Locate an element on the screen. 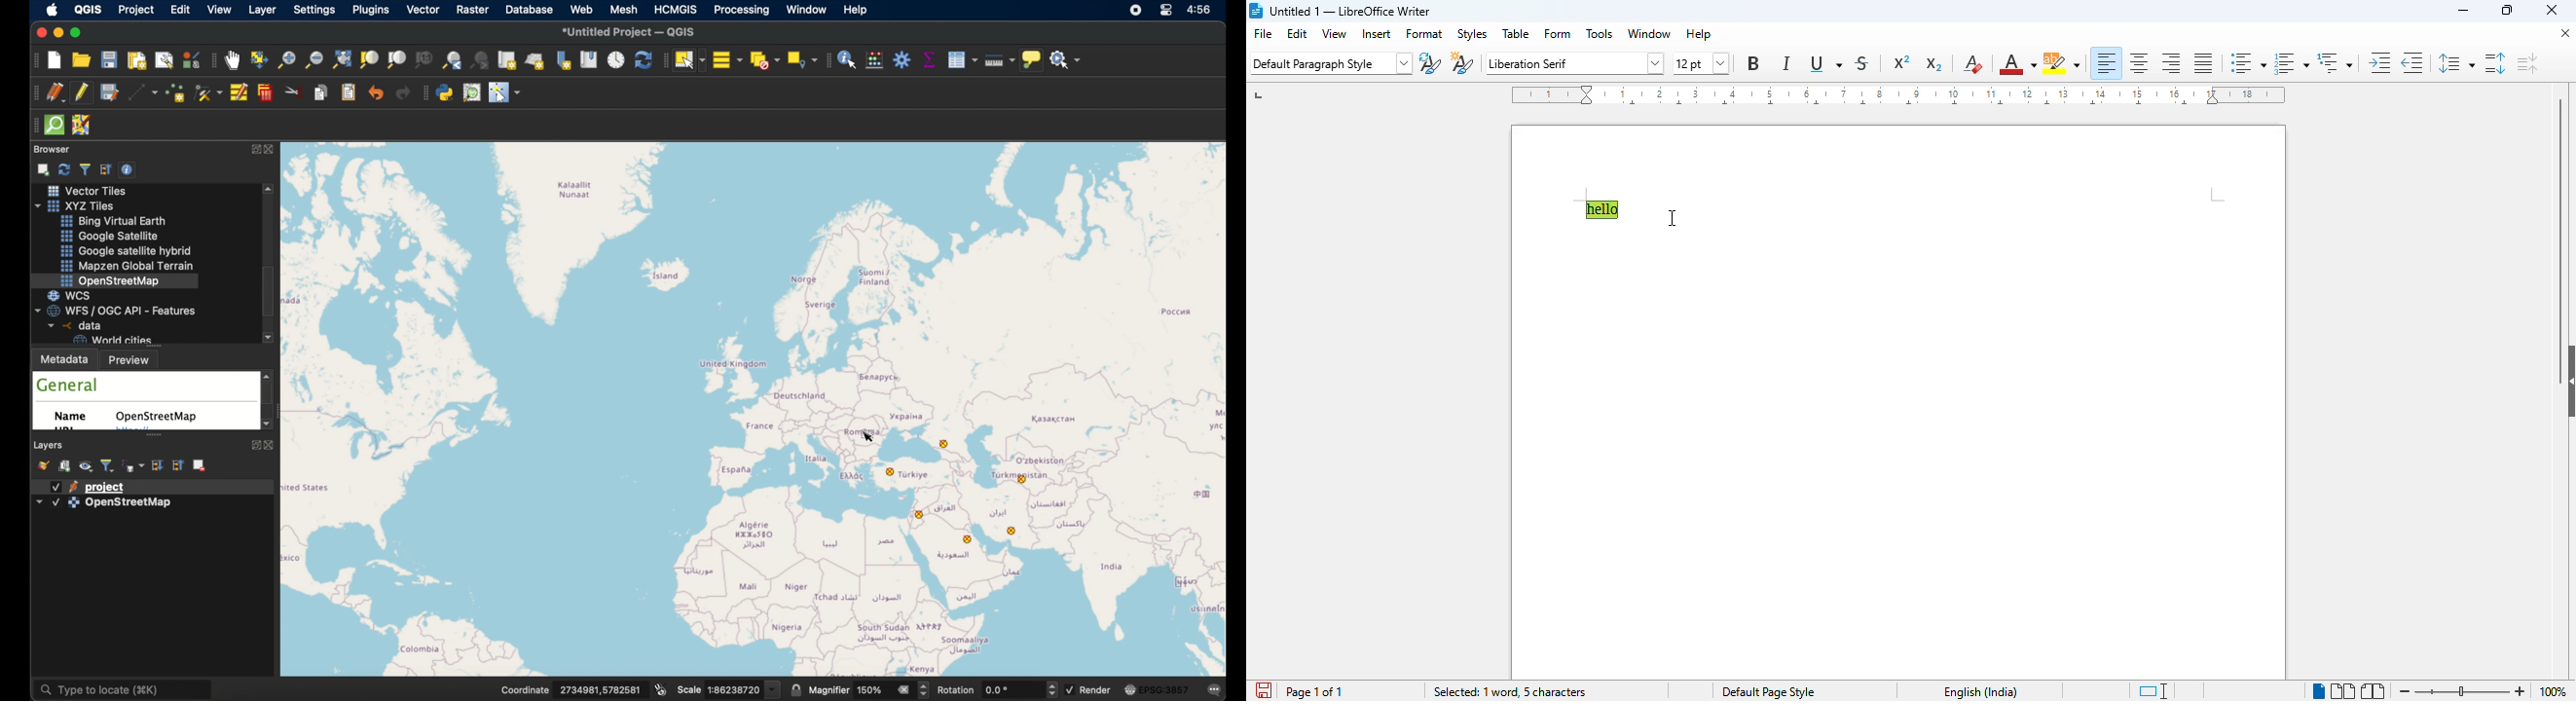 The height and width of the screenshot is (728, 2576). text language is located at coordinates (1969, 692).